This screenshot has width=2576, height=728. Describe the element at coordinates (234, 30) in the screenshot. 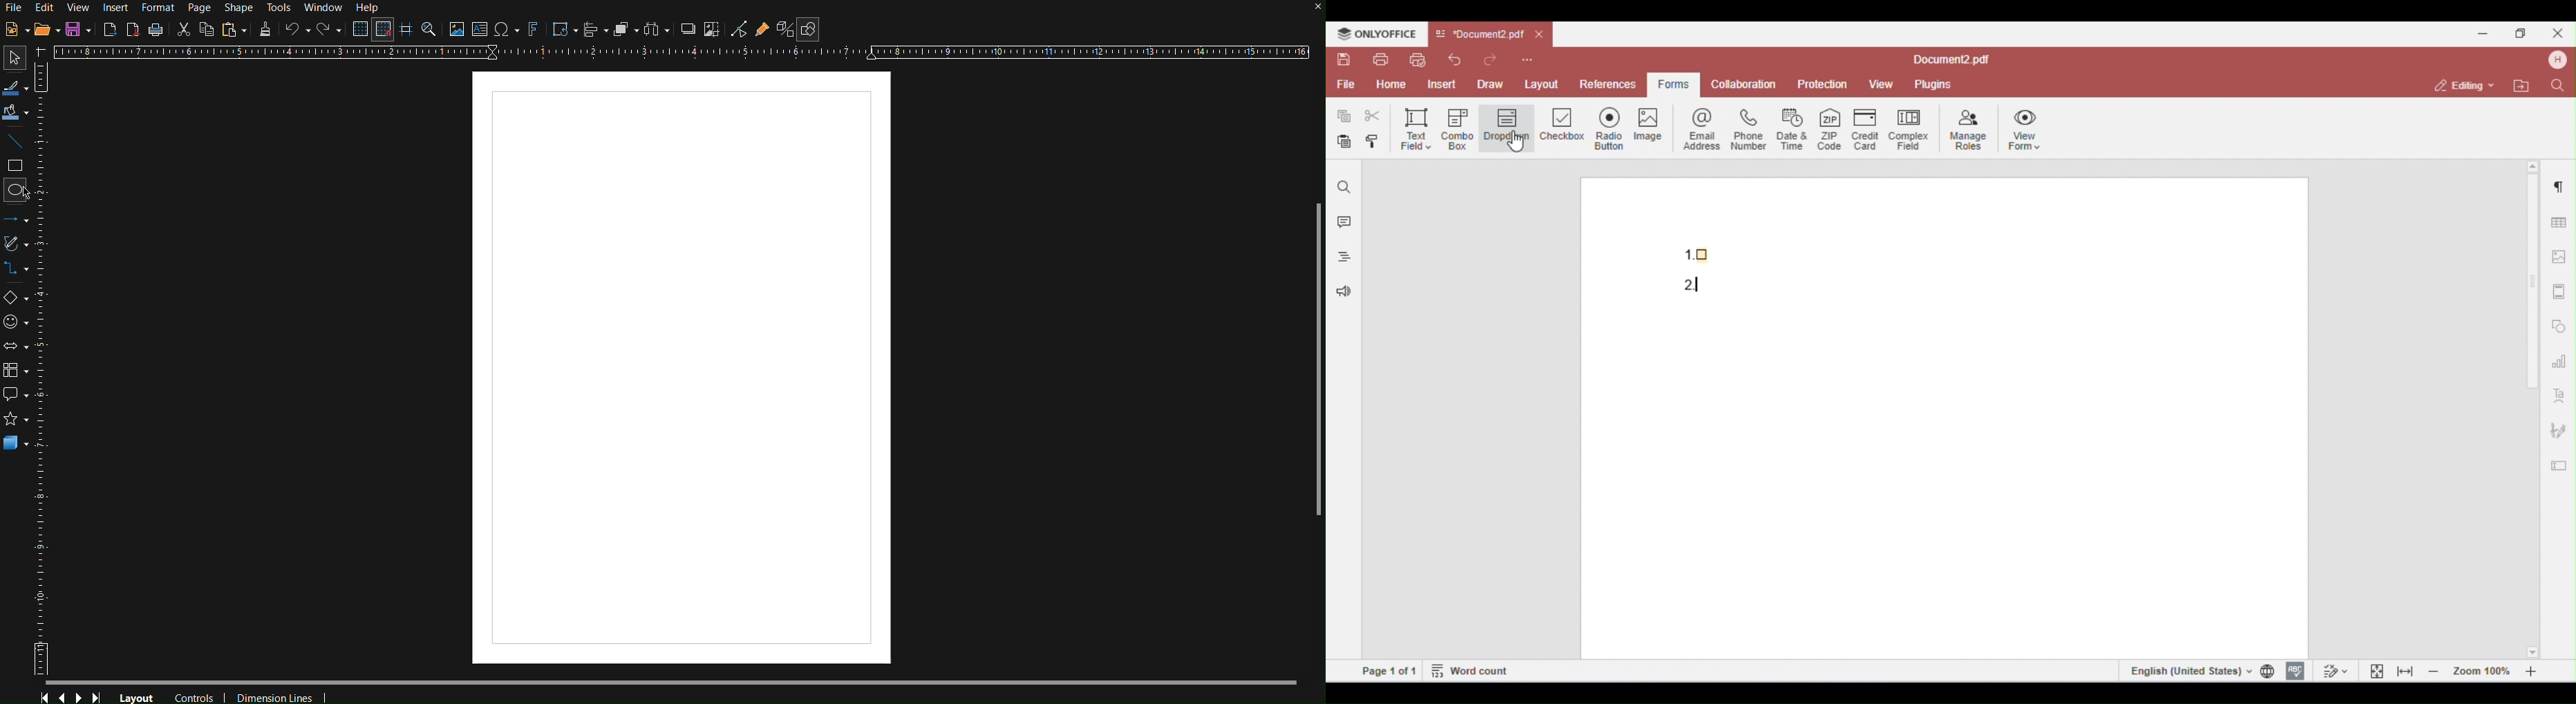

I see `Paste` at that location.